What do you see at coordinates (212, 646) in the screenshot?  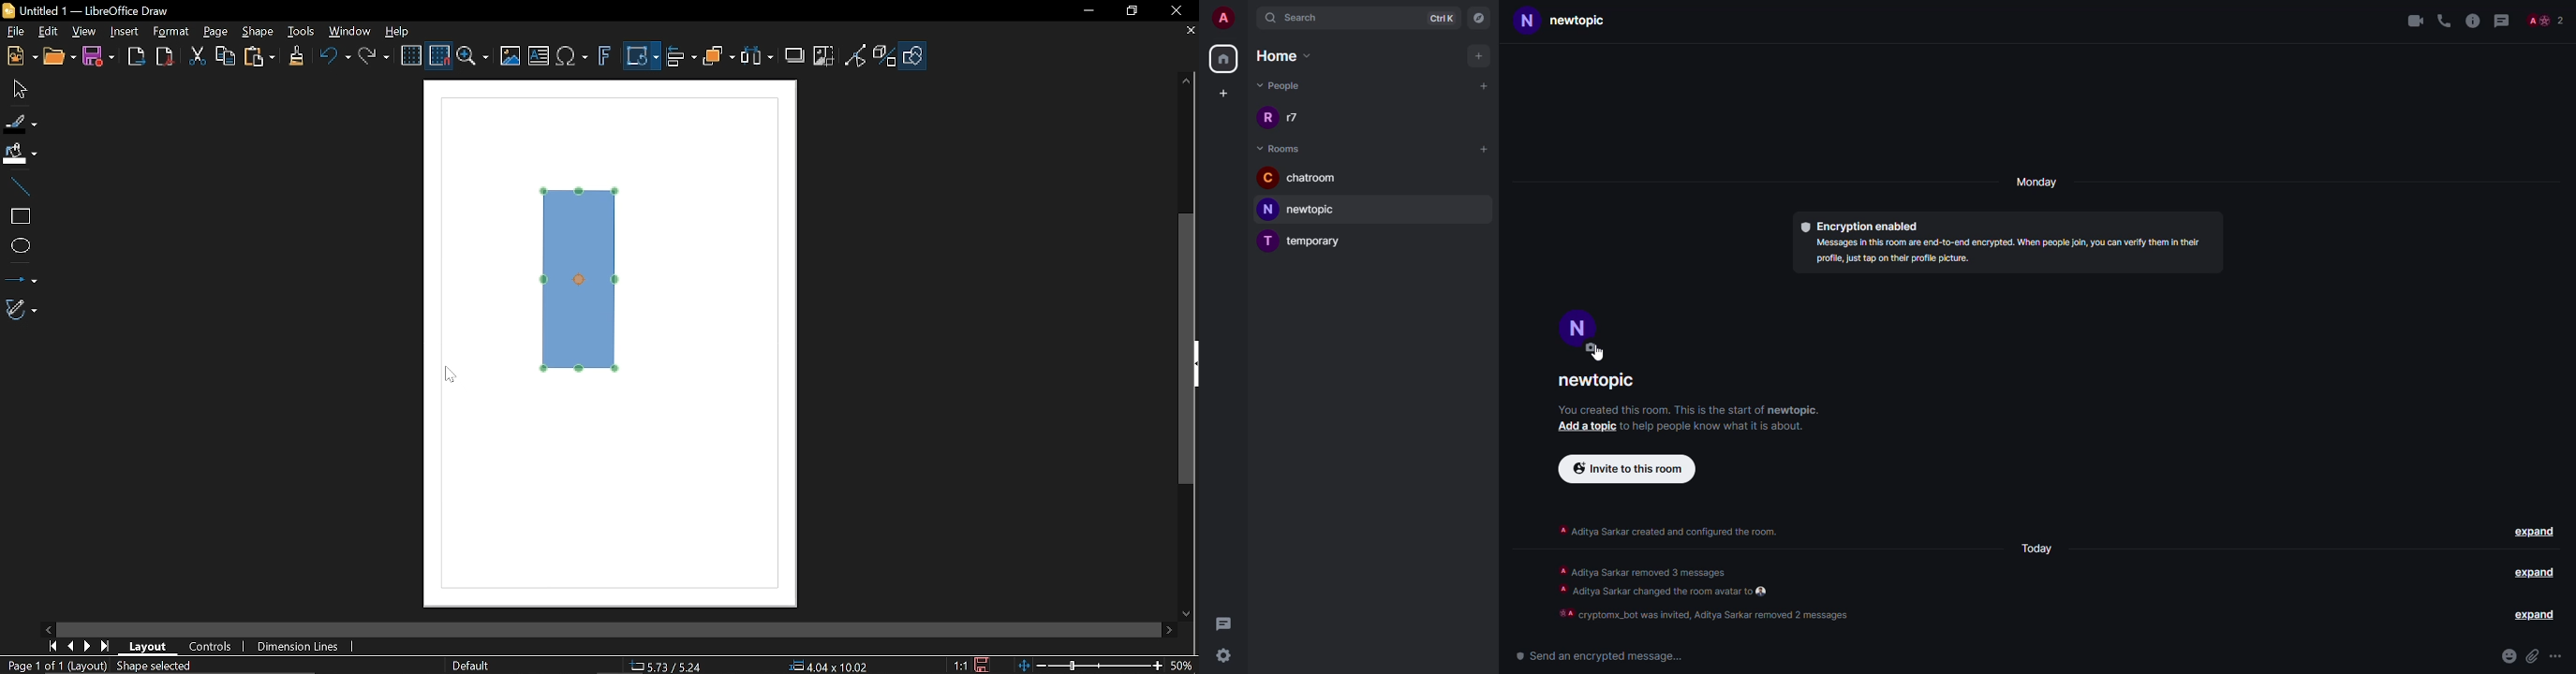 I see `Controls` at bounding box center [212, 646].